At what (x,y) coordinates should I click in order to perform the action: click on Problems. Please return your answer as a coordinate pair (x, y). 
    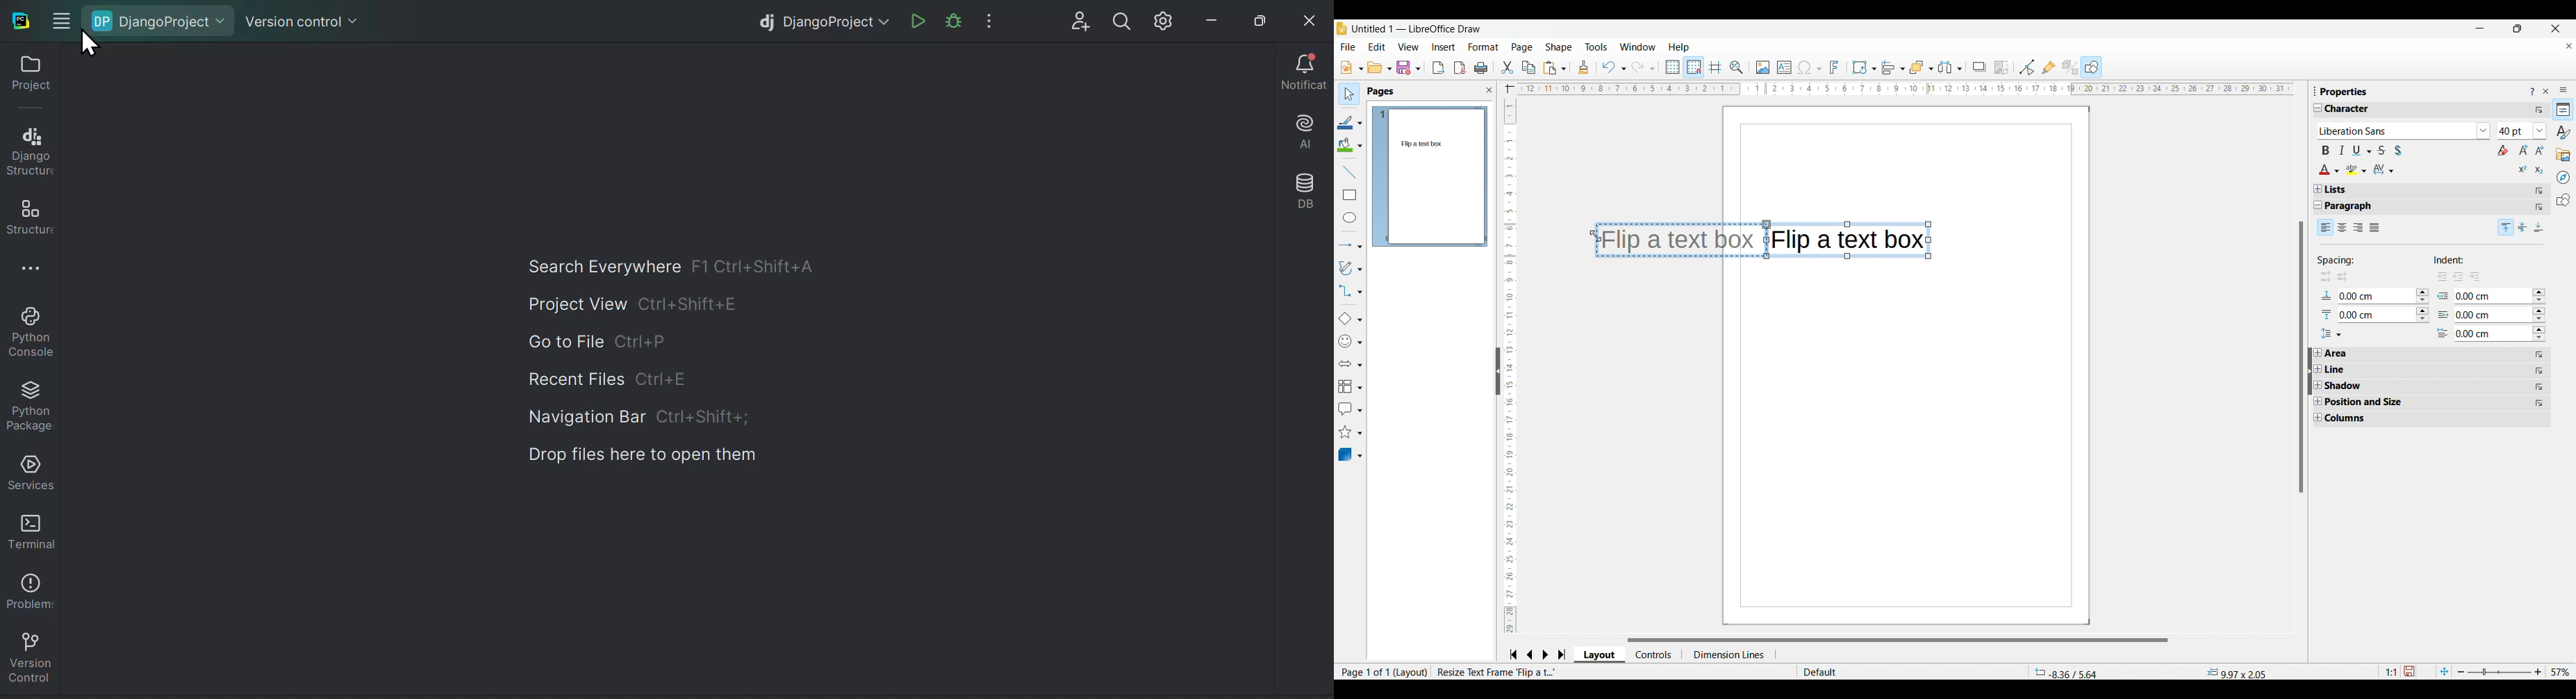
    Looking at the image, I should click on (28, 586).